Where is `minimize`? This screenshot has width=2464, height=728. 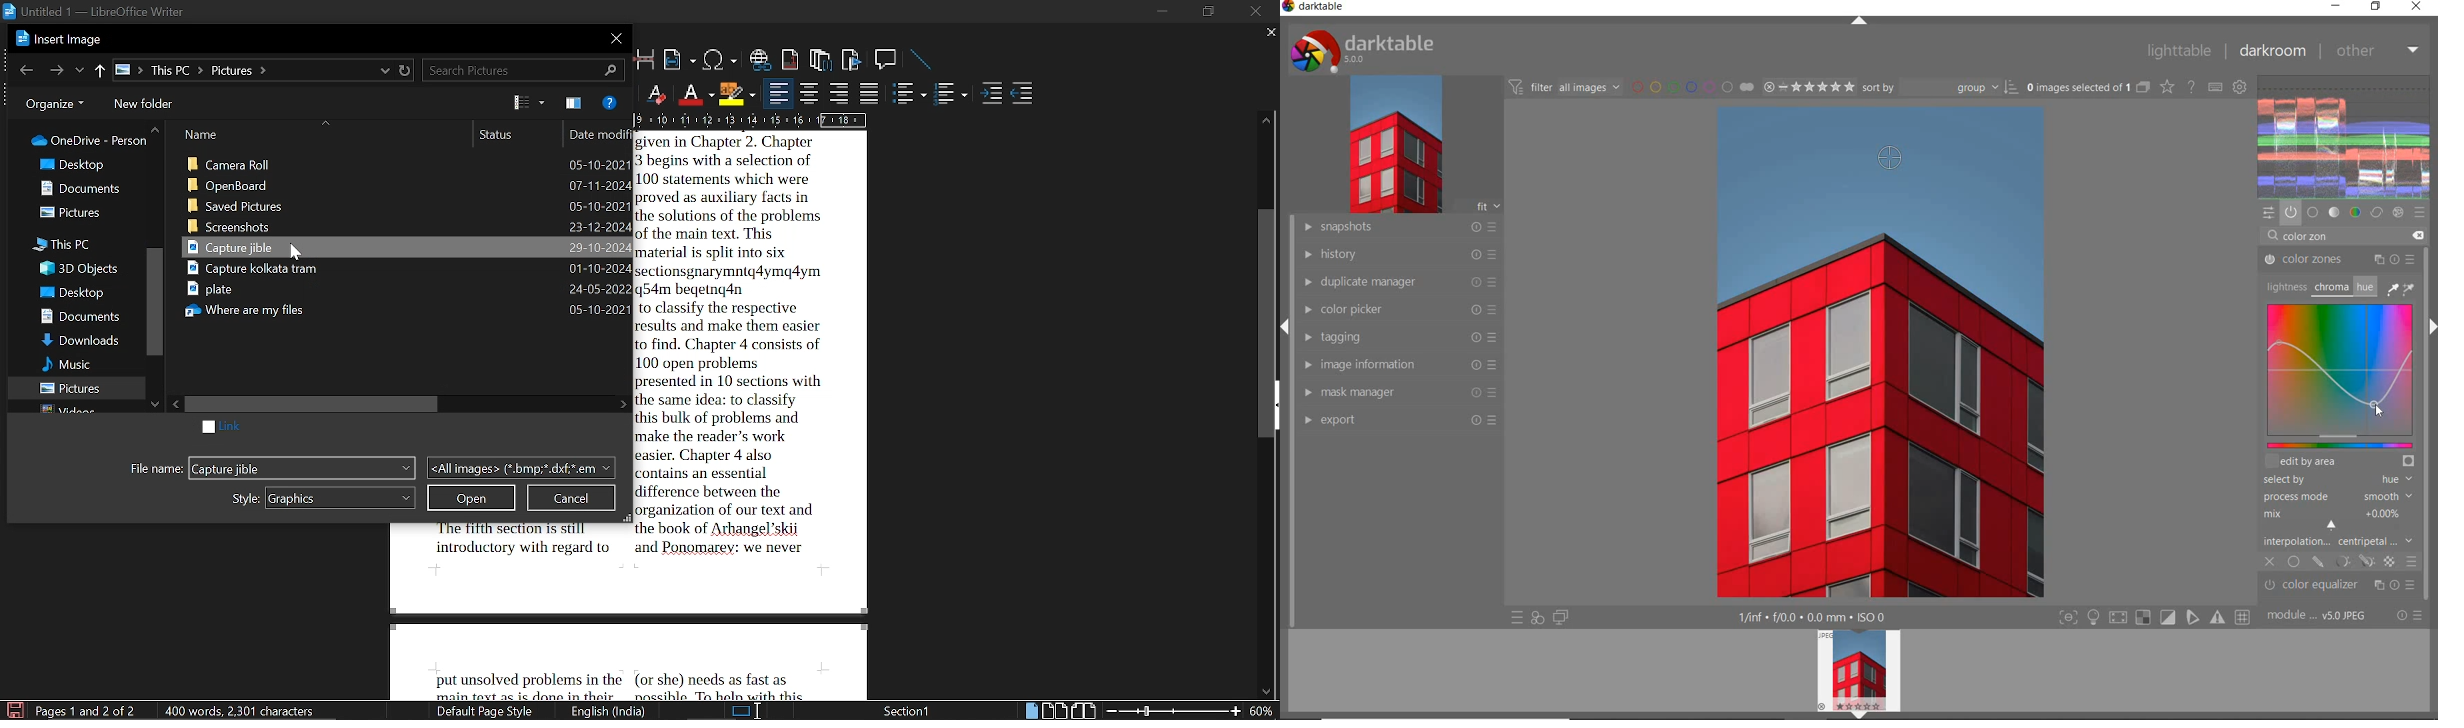
minimize is located at coordinates (1158, 9).